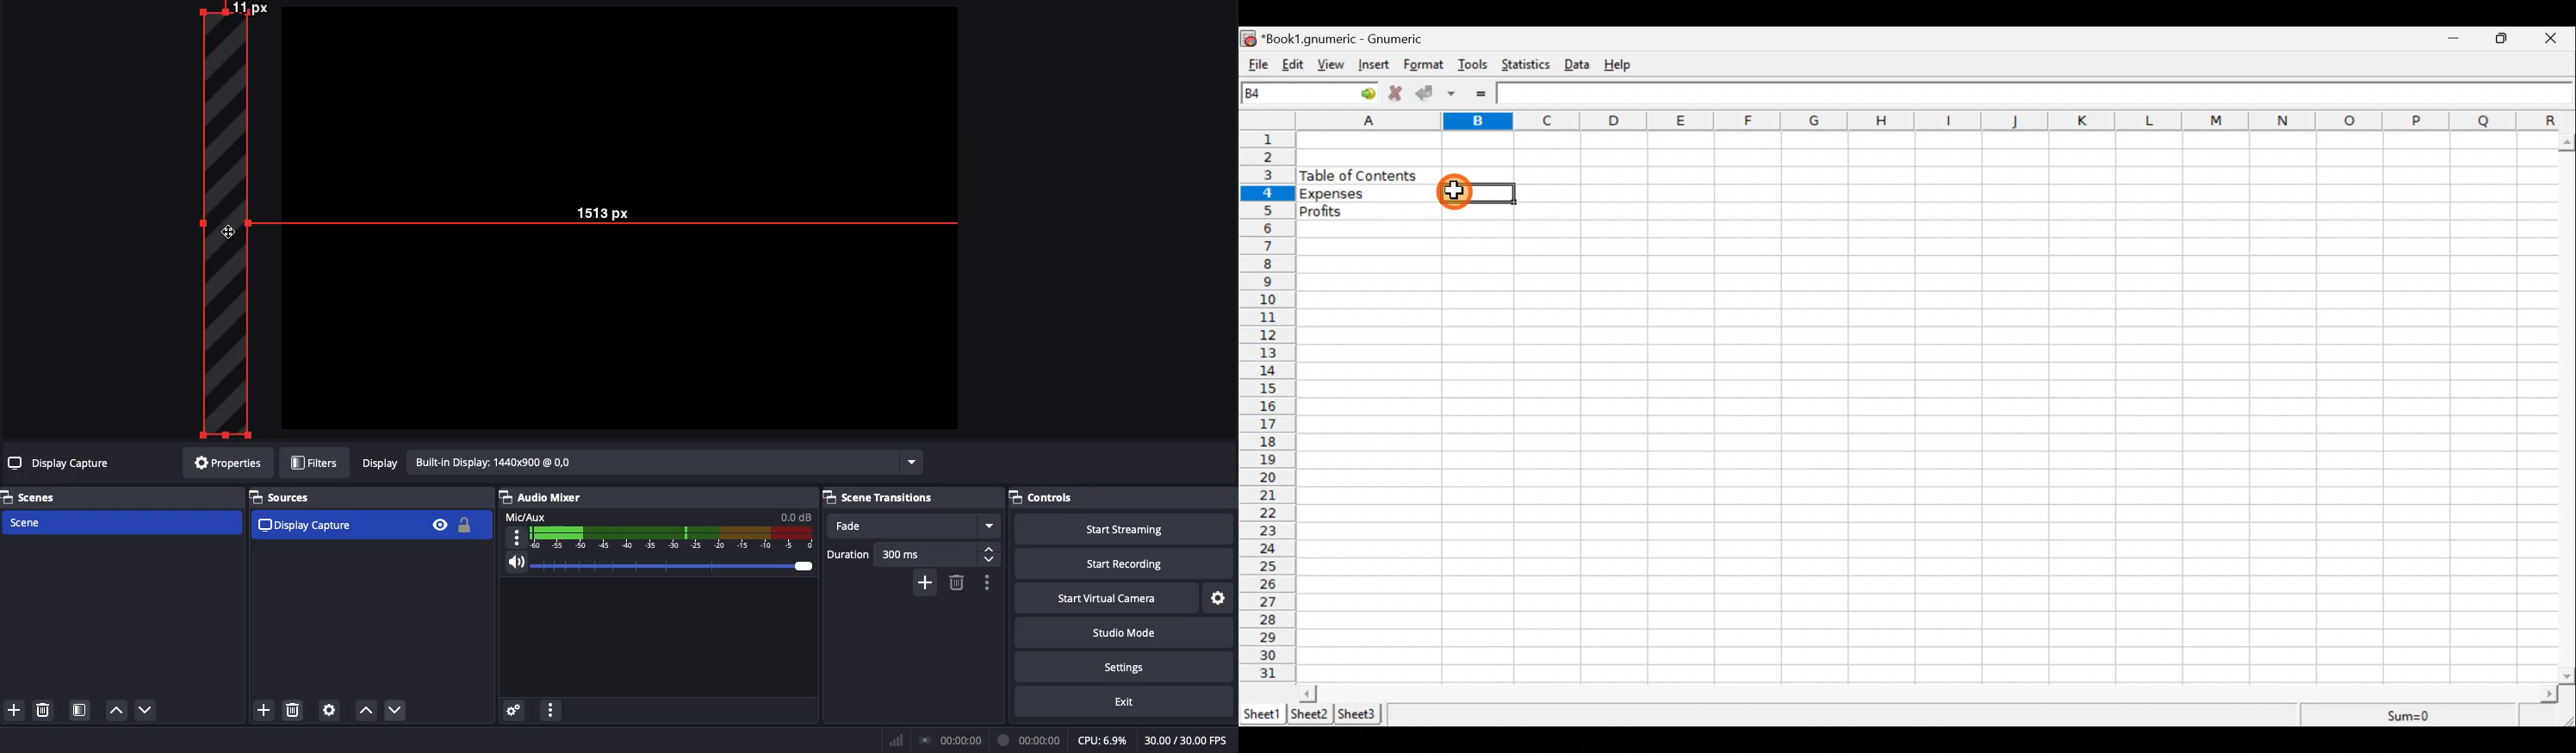  Describe the element at coordinates (307, 525) in the screenshot. I see `Display capture` at that location.